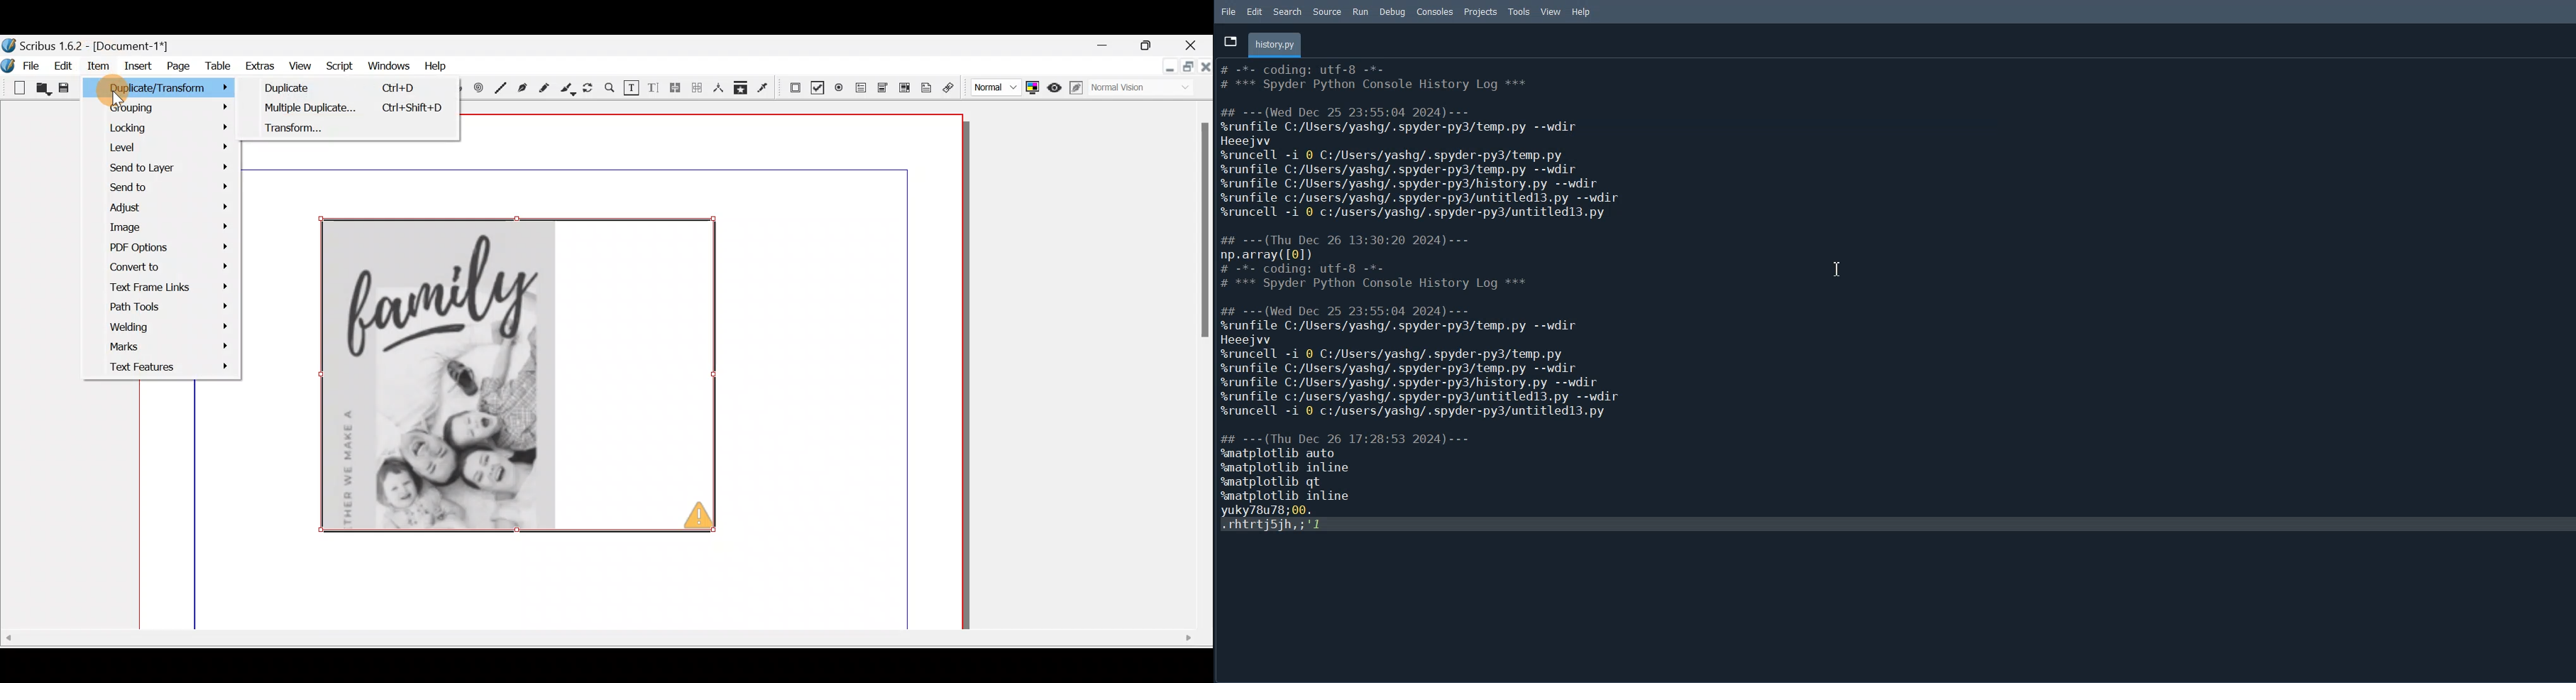 The image size is (2576, 700). What do you see at coordinates (631, 88) in the screenshot?
I see `Edit contents of frame` at bounding box center [631, 88].